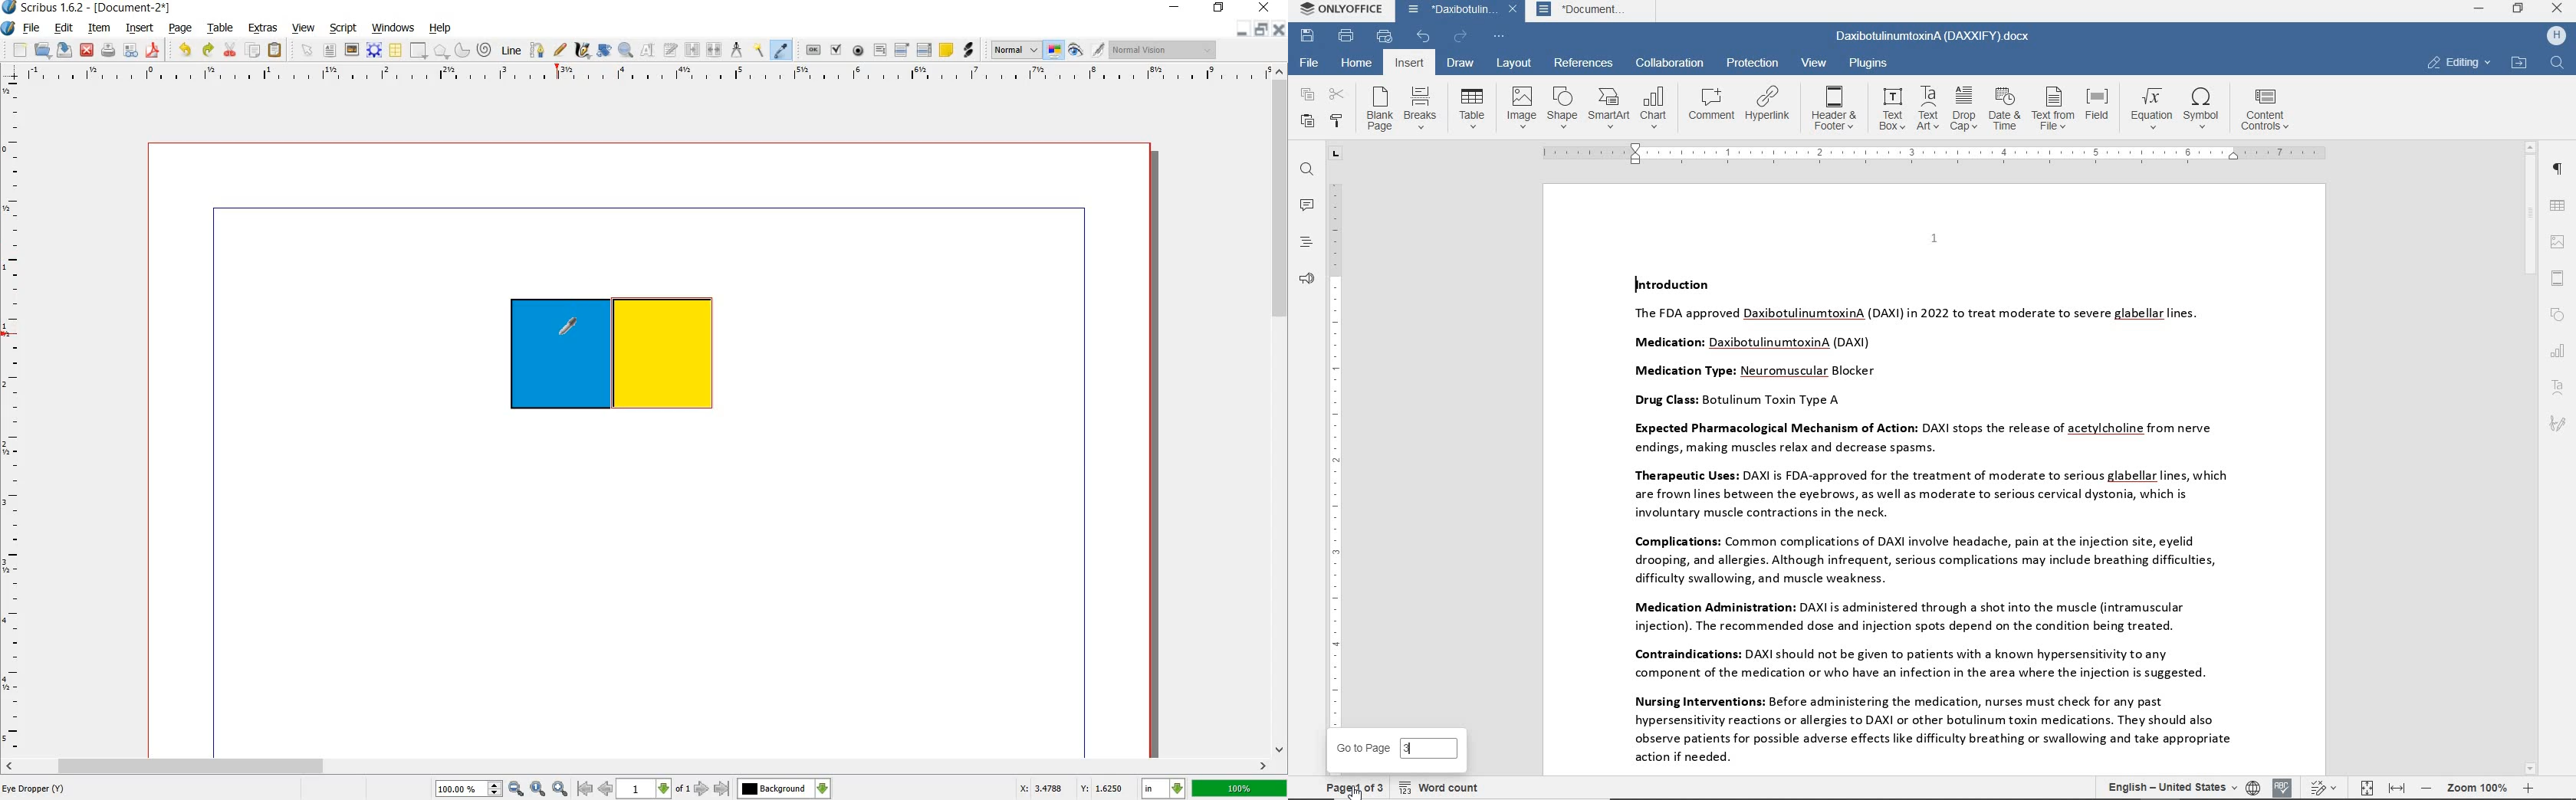 This screenshot has height=812, width=2576. I want to click on go to last page, so click(723, 789).